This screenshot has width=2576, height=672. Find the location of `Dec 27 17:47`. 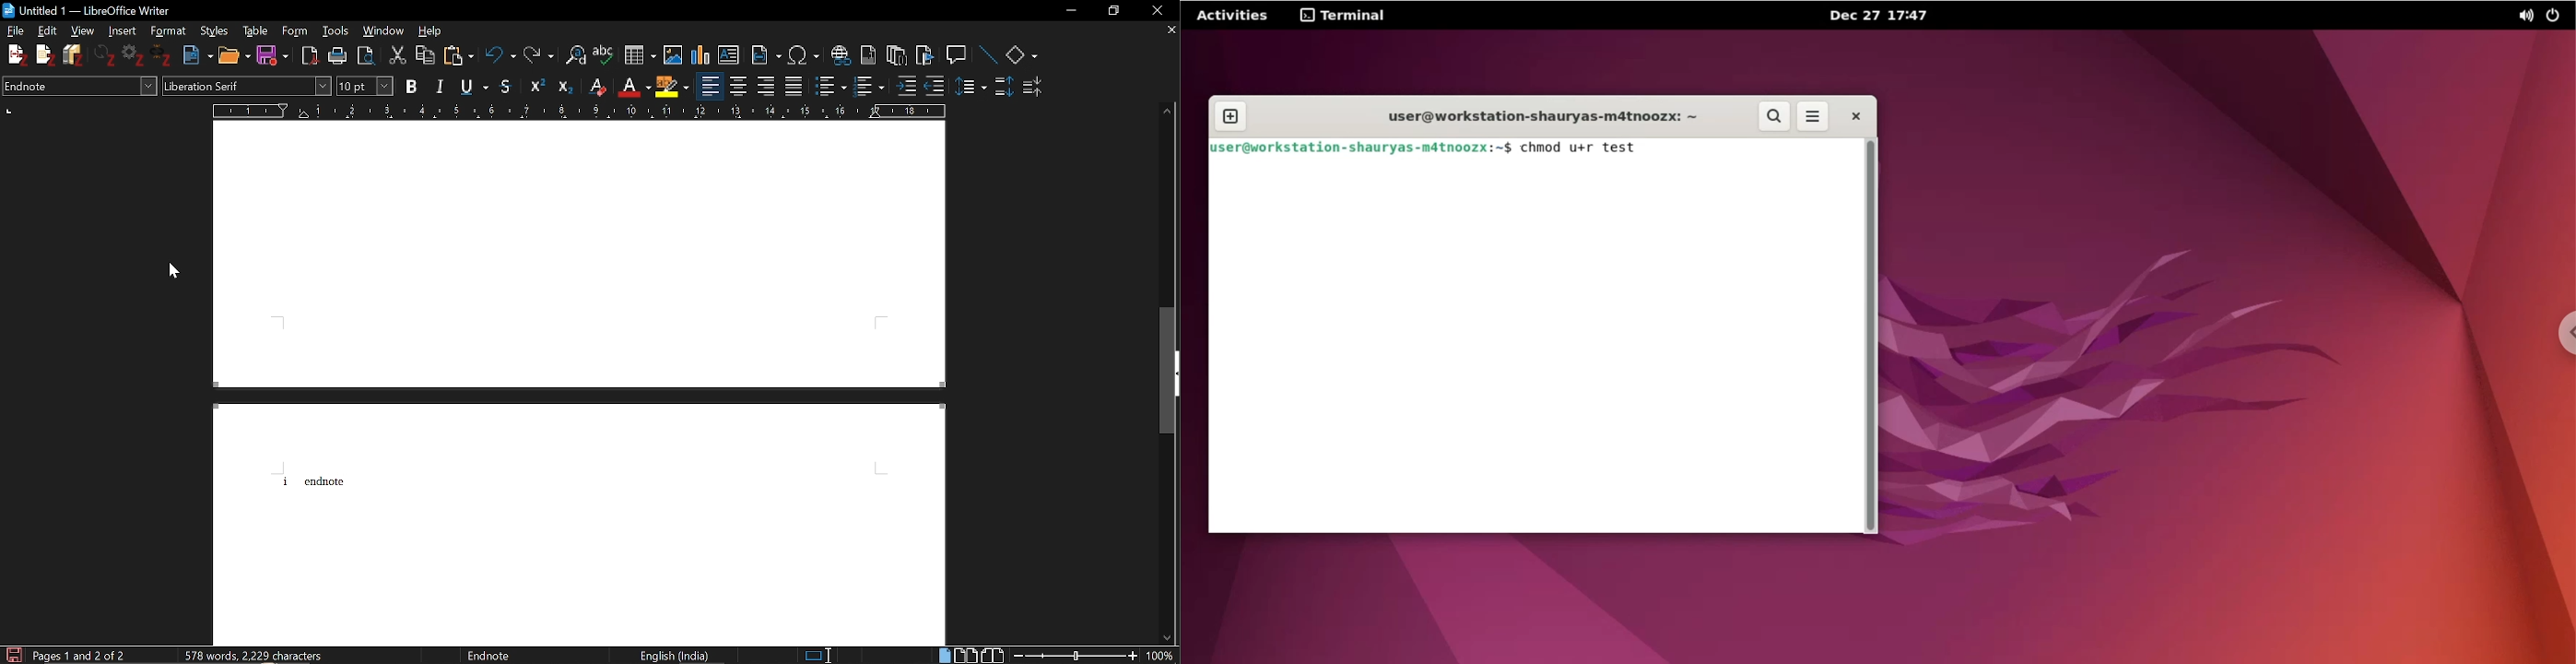

Dec 27 17:47 is located at coordinates (1892, 15).